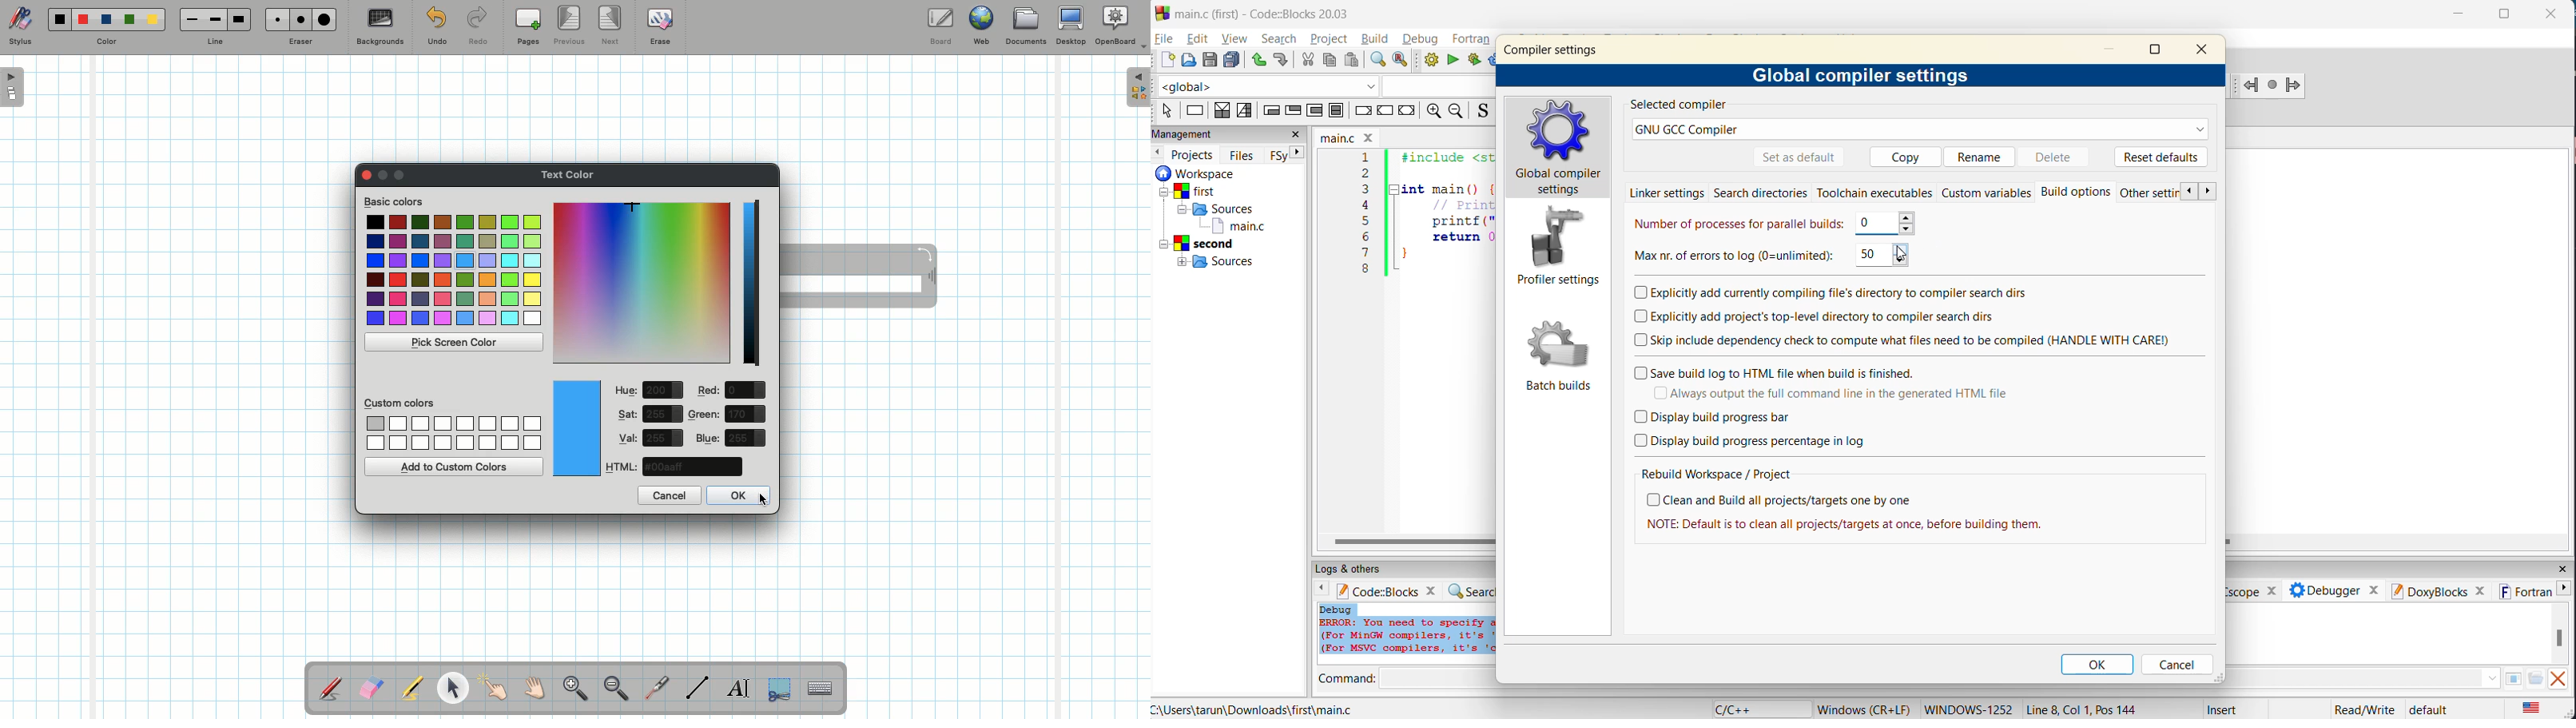 This screenshot has width=2576, height=728. I want to click on paste, so click(1353, 60).